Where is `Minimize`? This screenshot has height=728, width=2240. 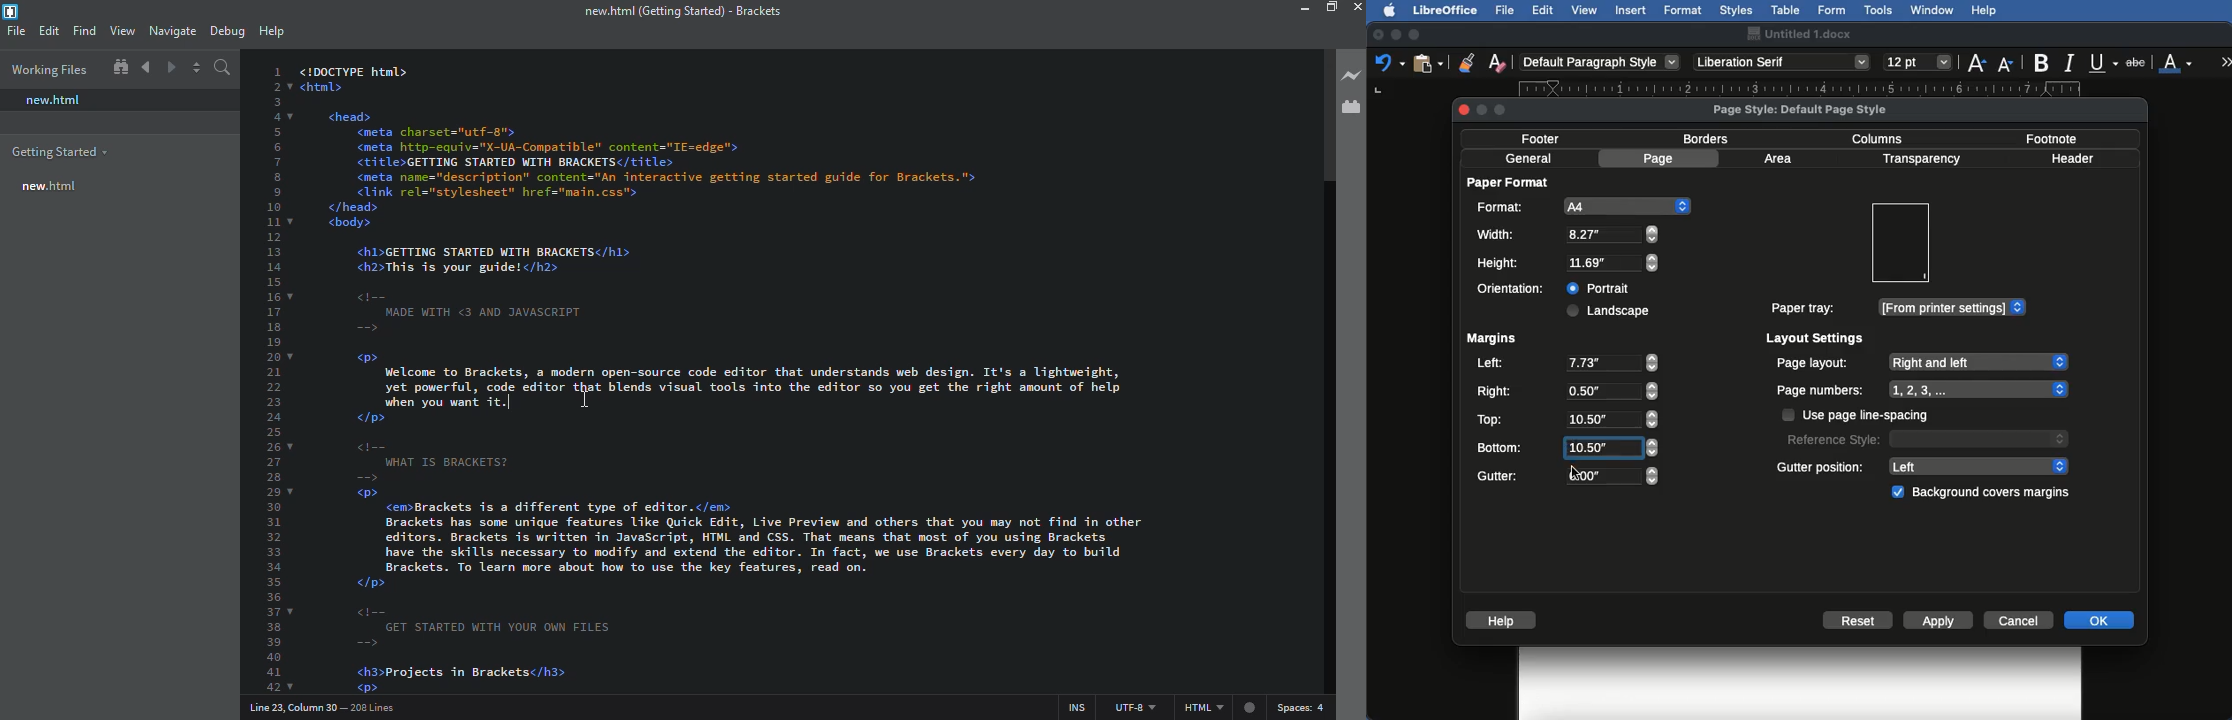
Minimize is located at coordinates (1395, 34).